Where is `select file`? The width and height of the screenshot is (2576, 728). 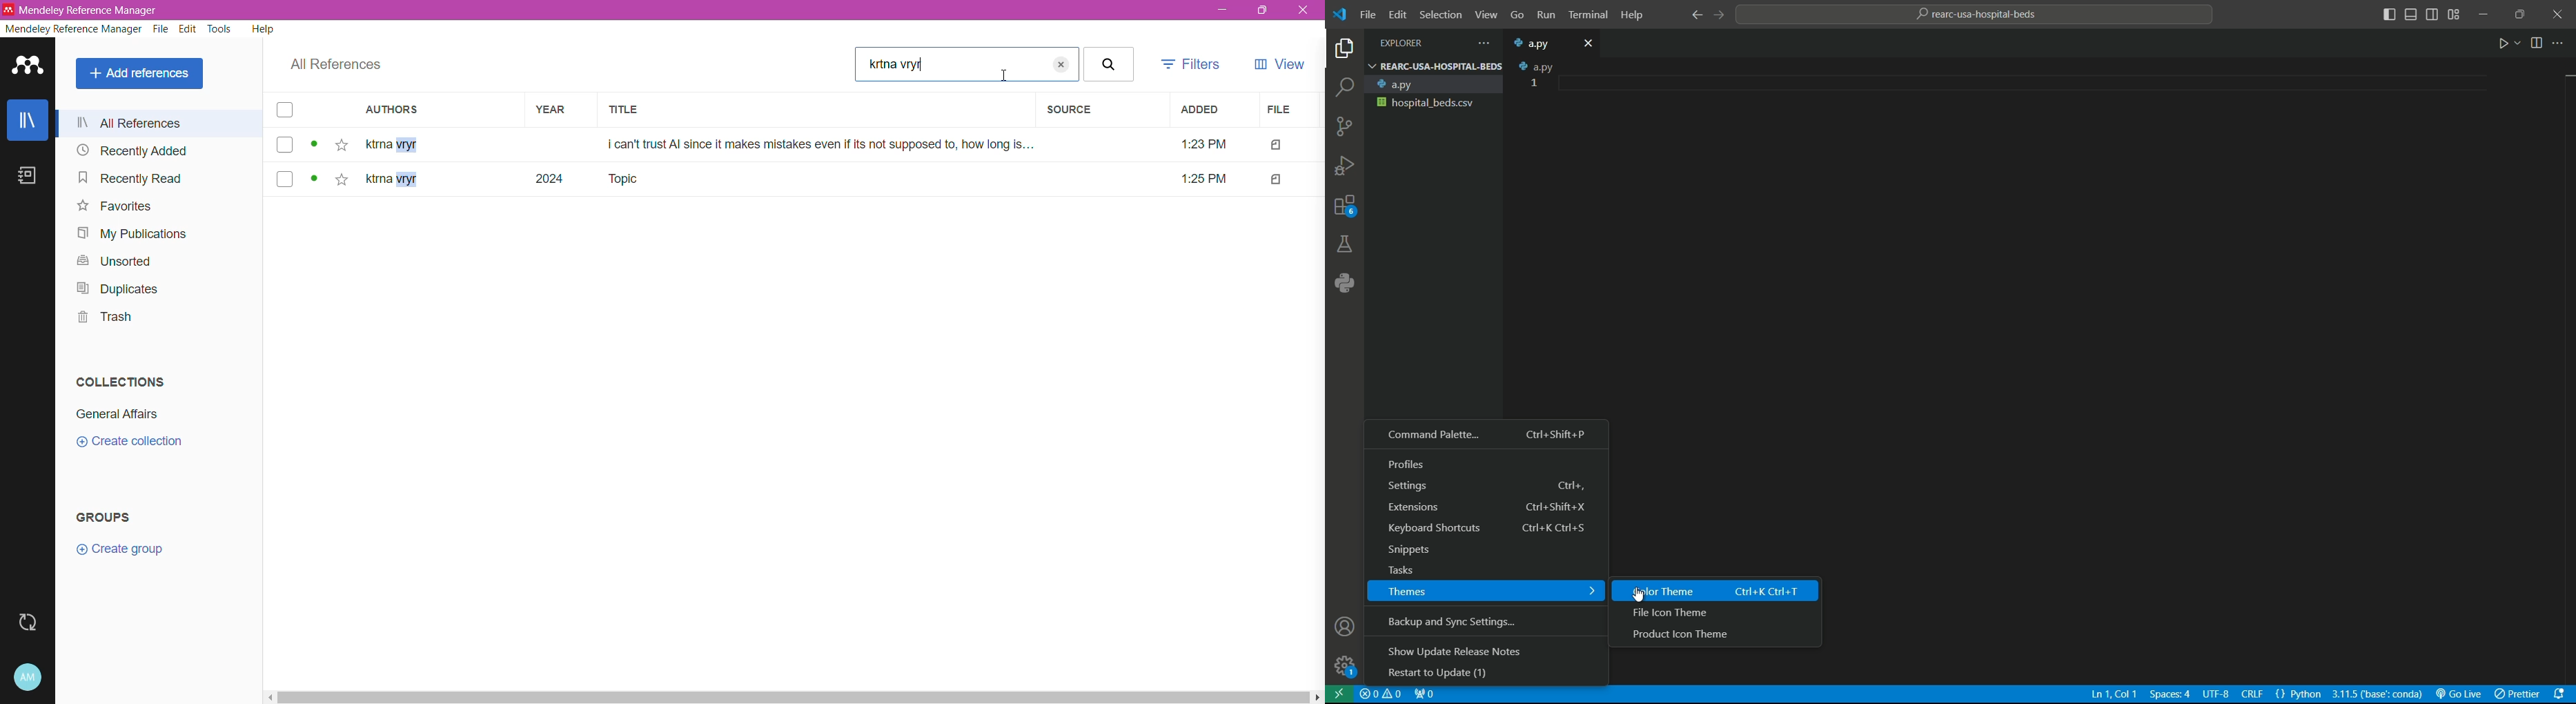
select file is located at coordinates (282, 181).